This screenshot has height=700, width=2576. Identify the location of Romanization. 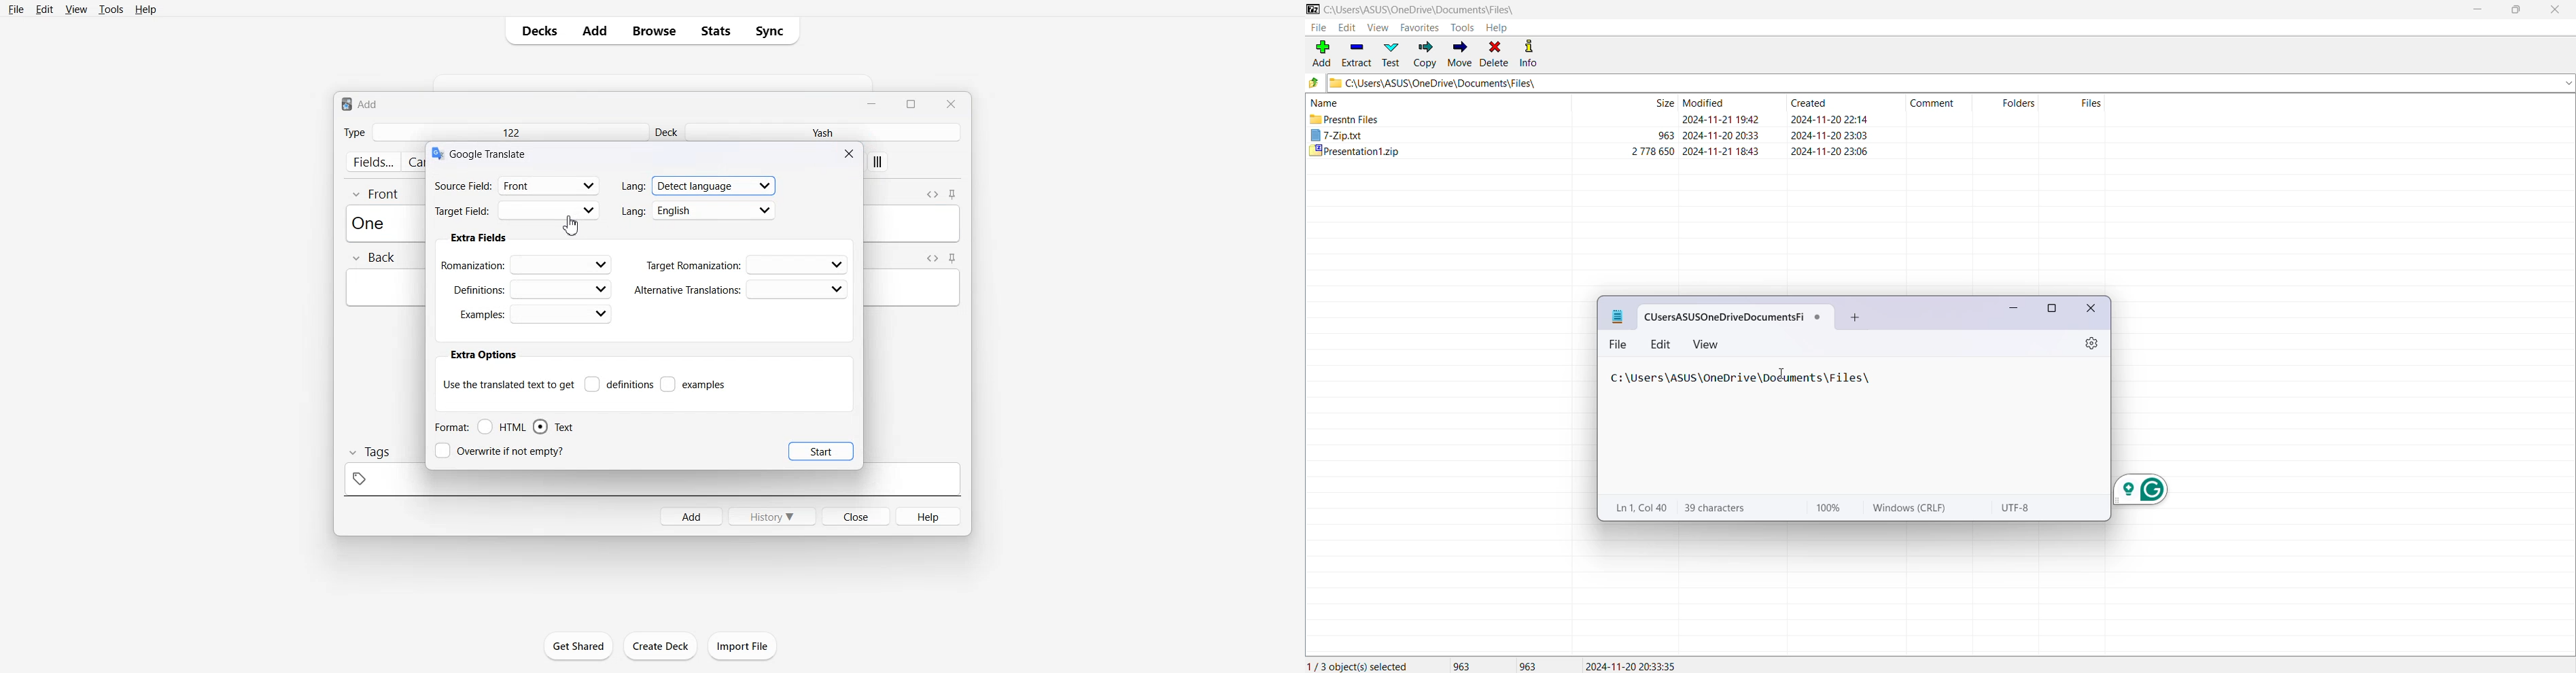
(527, 264).